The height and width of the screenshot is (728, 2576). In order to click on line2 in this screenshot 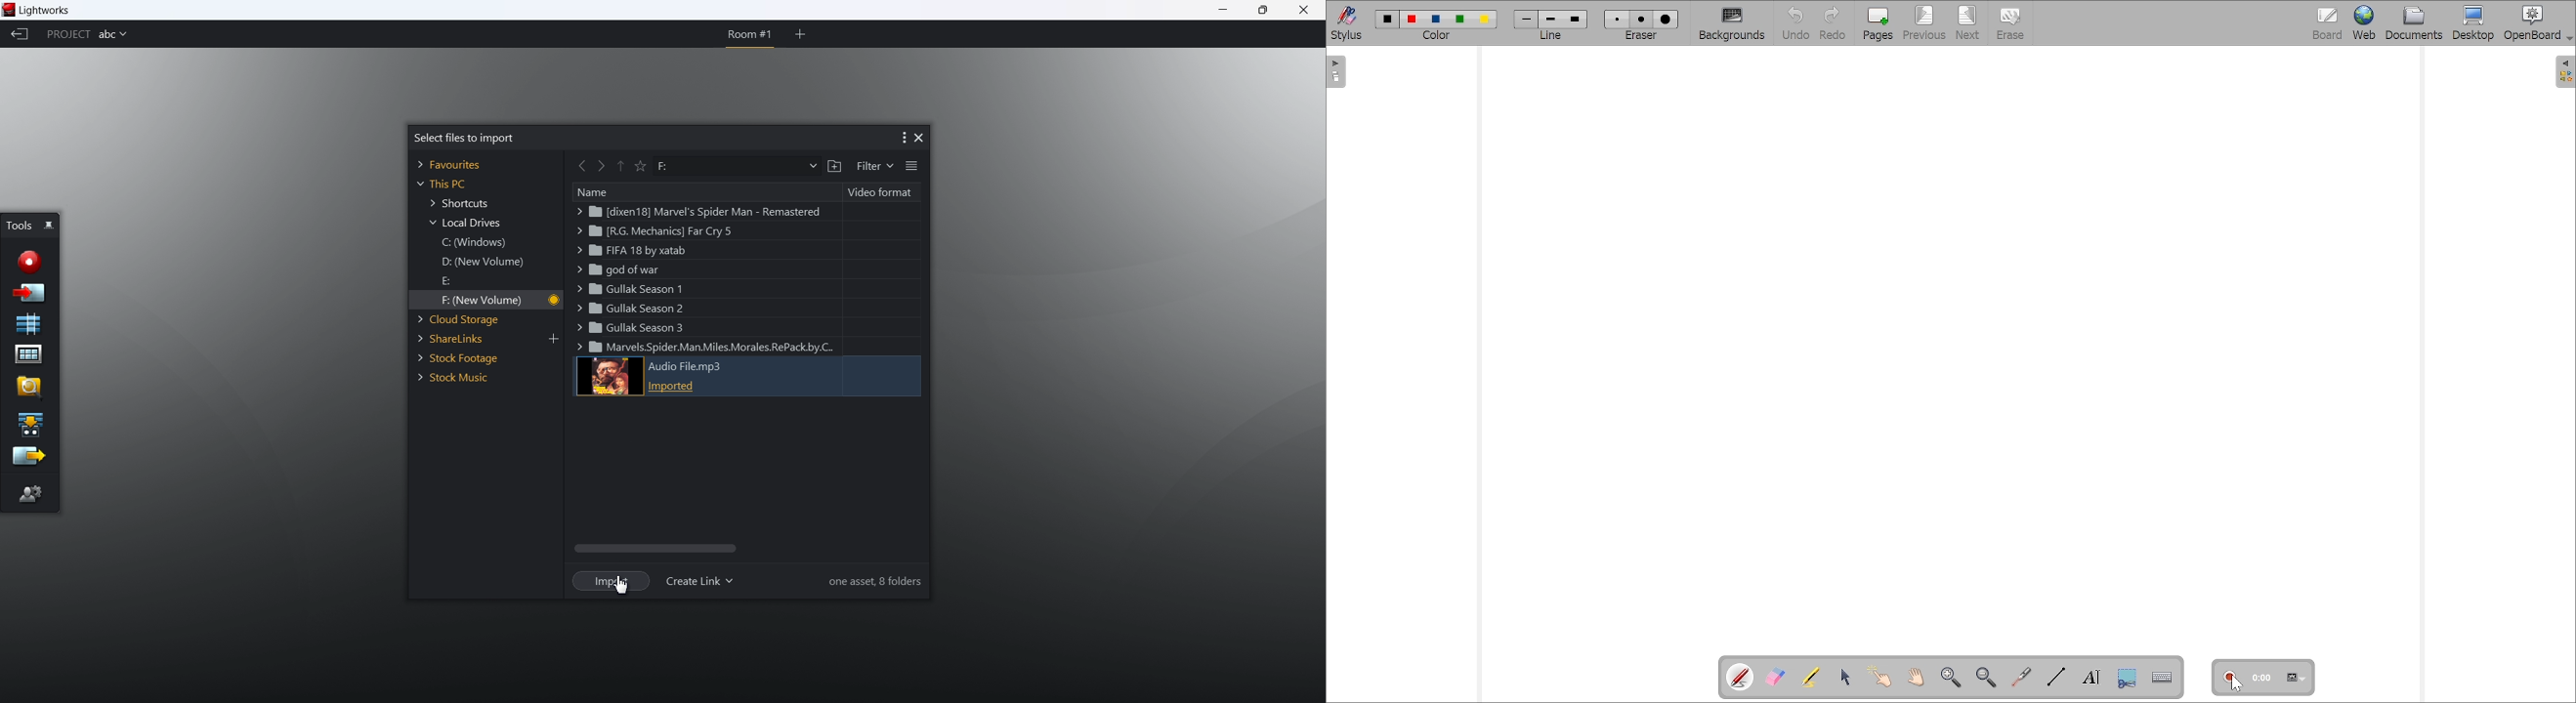, I will do `click(1549, 20)`.